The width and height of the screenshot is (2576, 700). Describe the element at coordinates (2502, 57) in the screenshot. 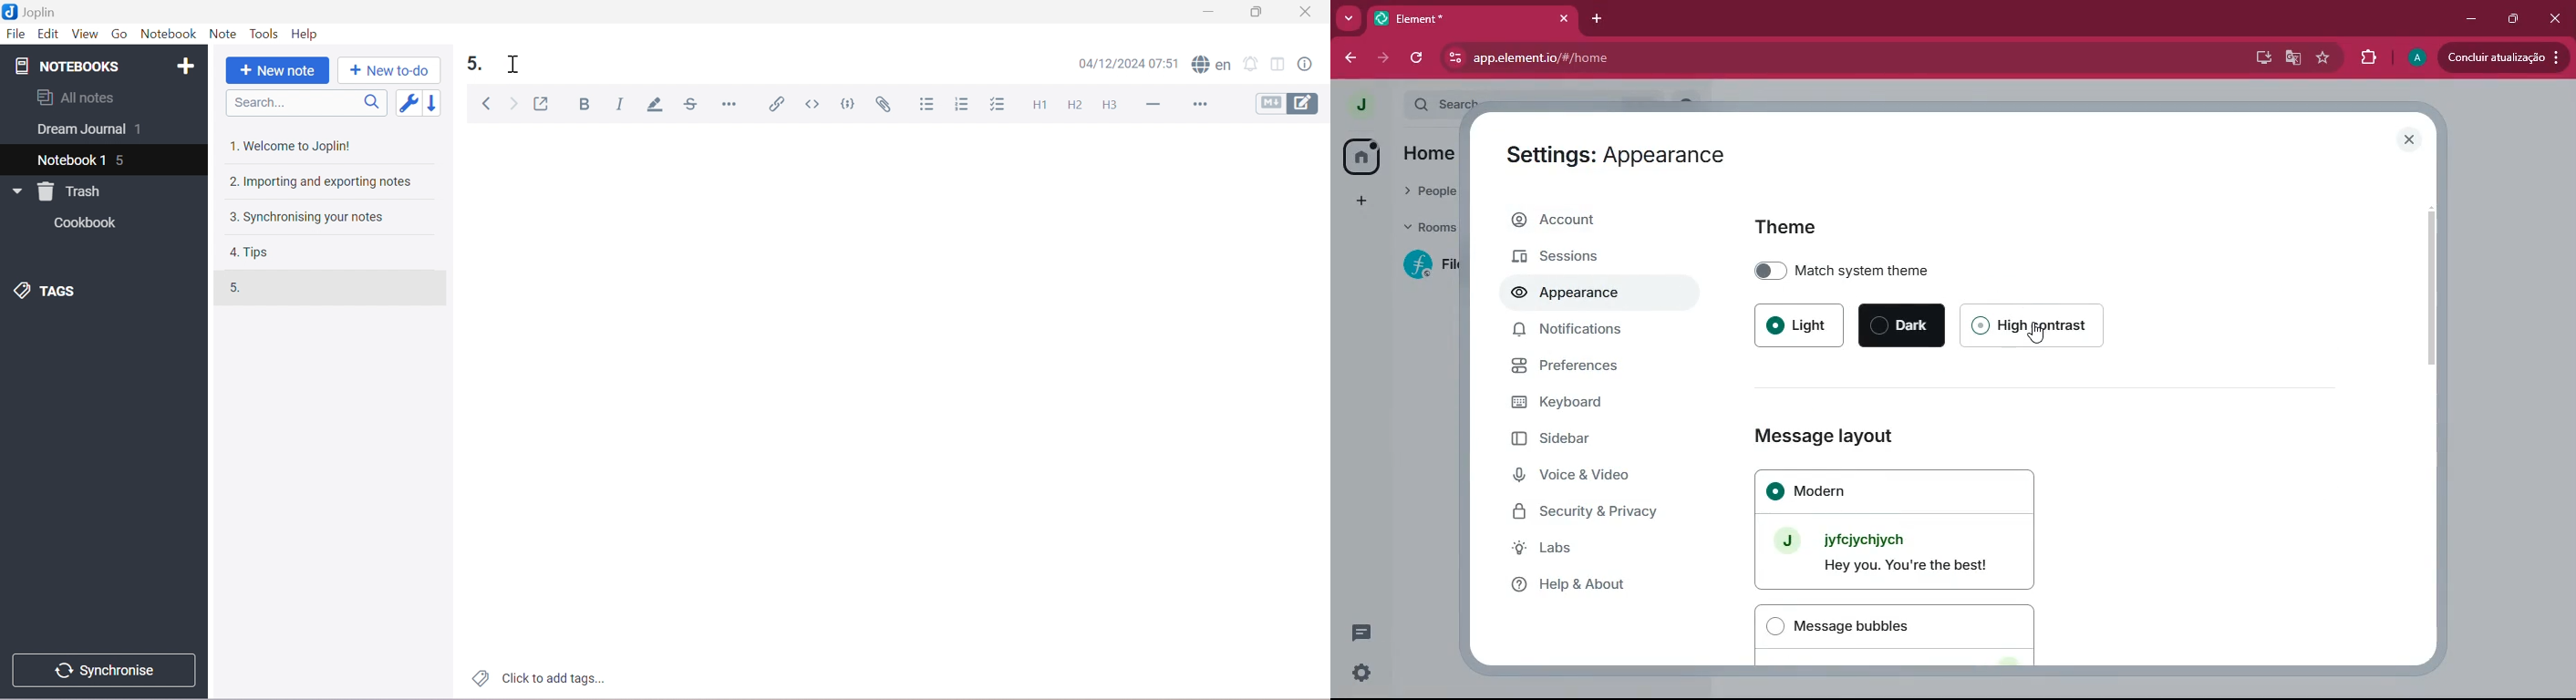

I see `update` at that location.